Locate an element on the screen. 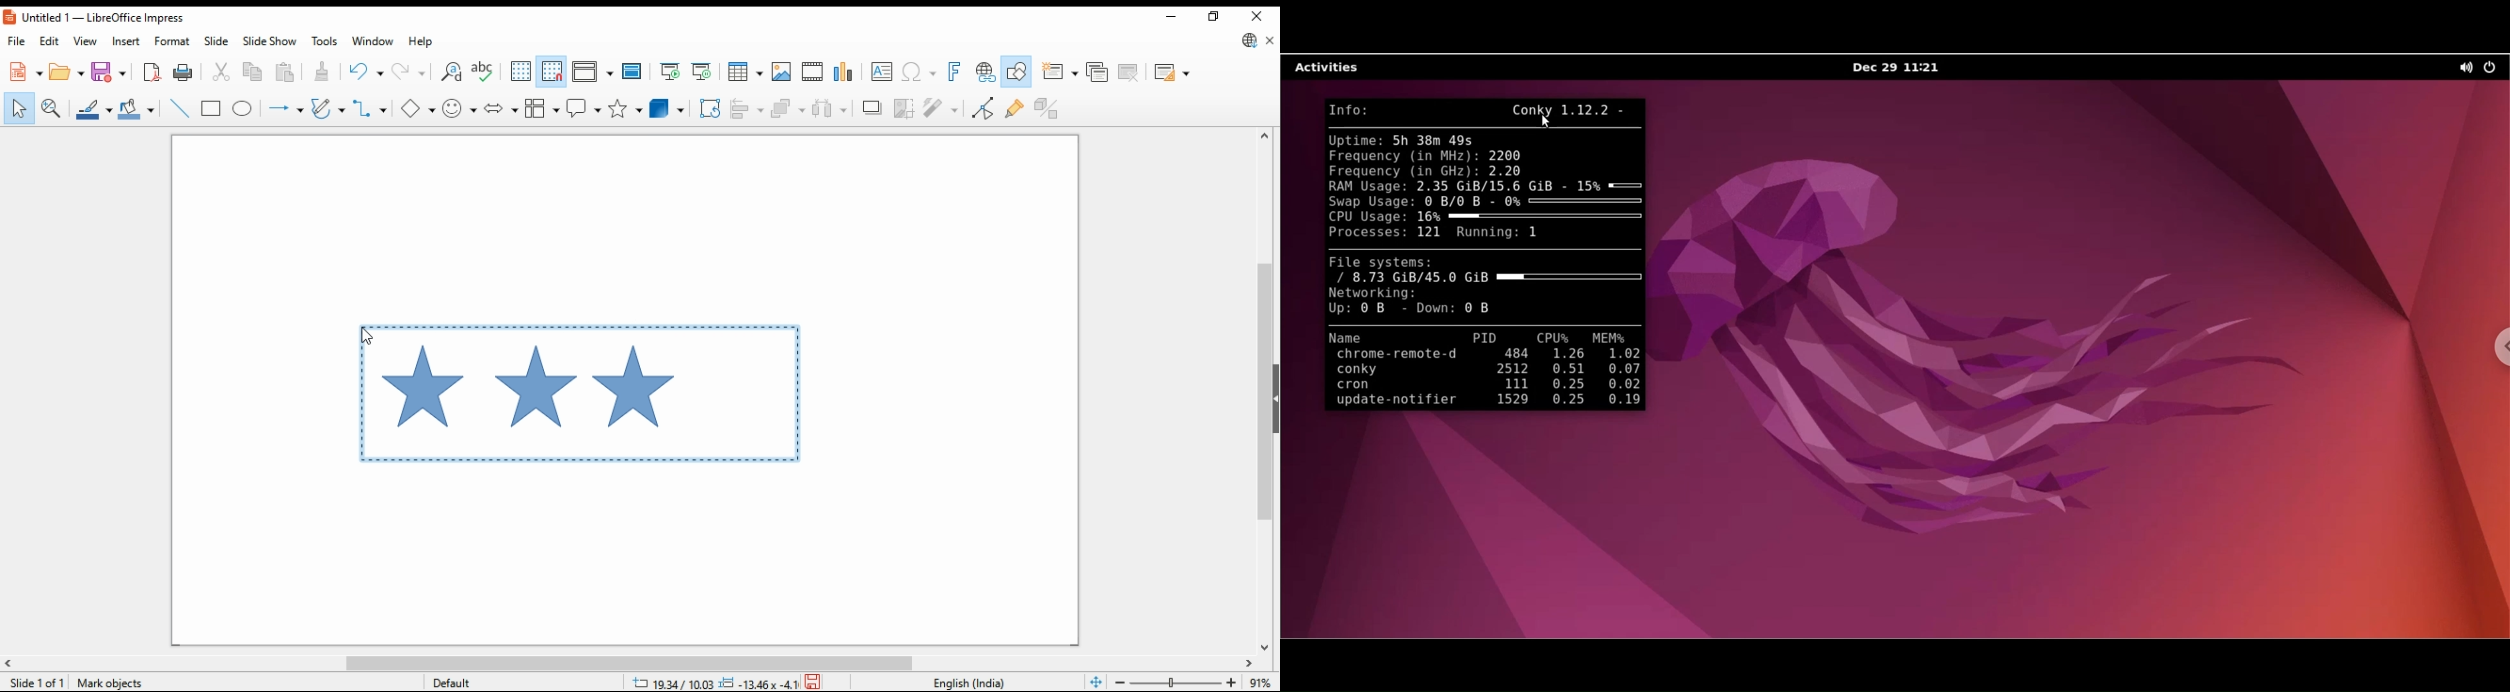  zoom in/zoom out slider is located at coordinates (1176, 681).